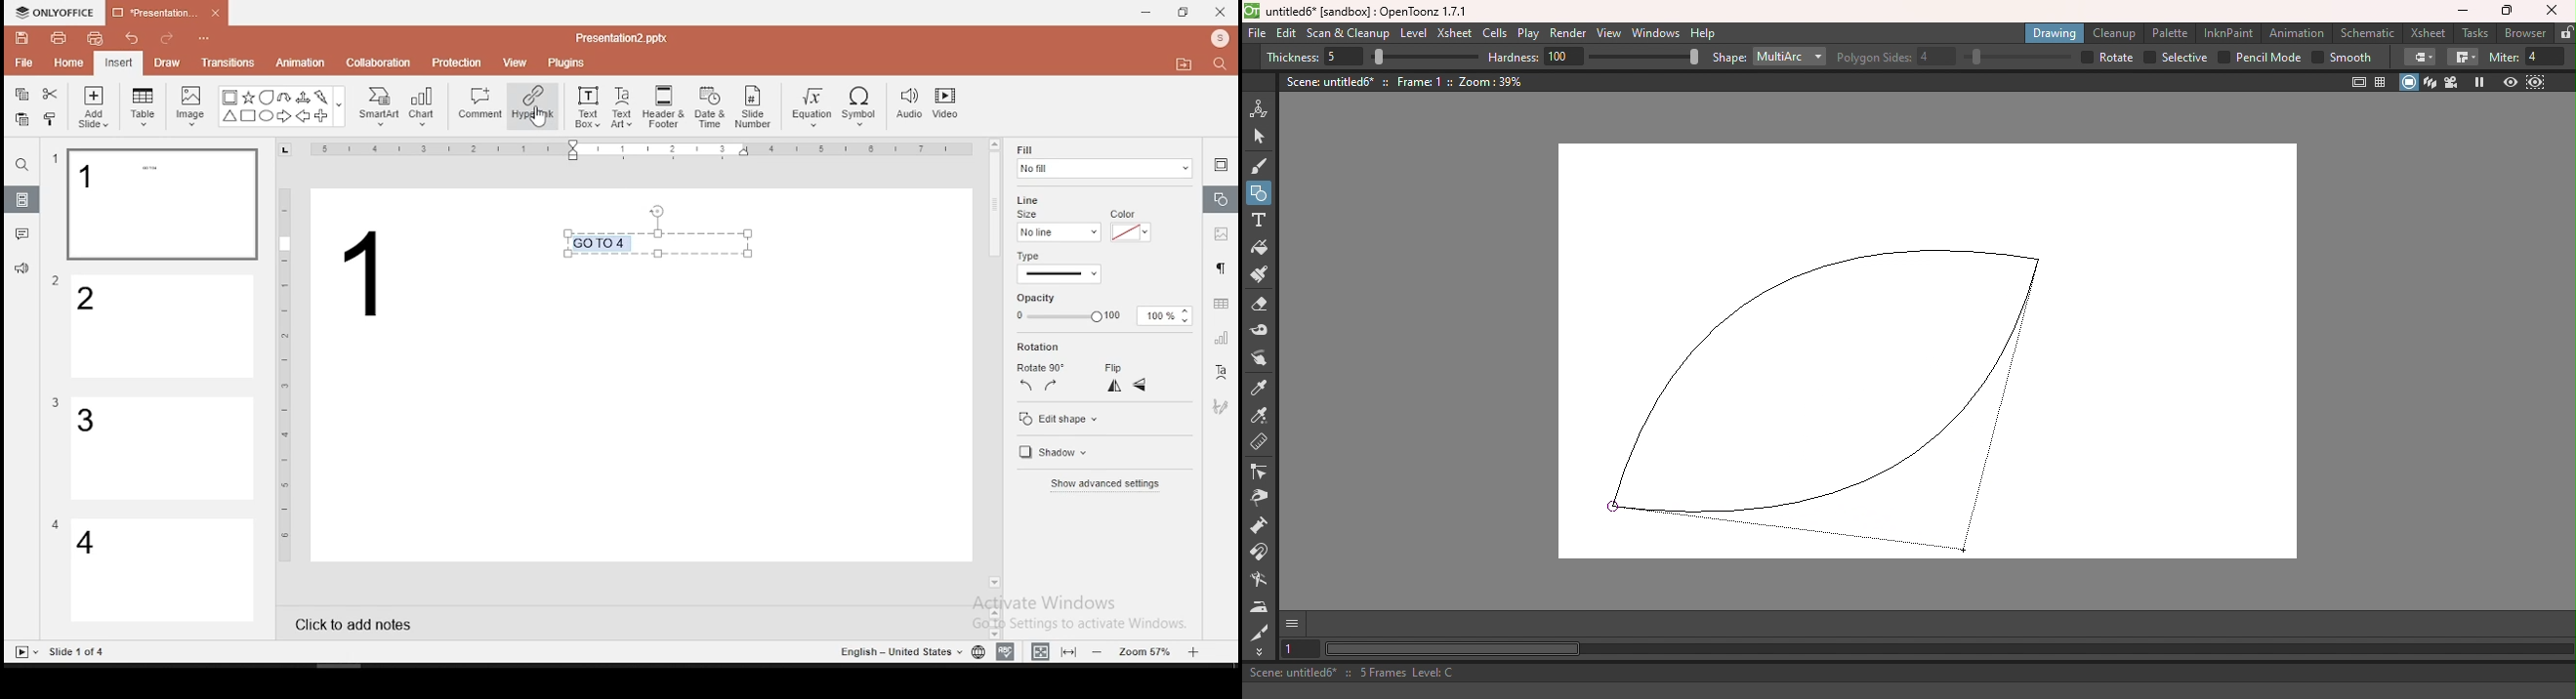  What do you see at coordinates (1257, 34) in the screenshot?
I see `File` at bounding box center [1257, 34].